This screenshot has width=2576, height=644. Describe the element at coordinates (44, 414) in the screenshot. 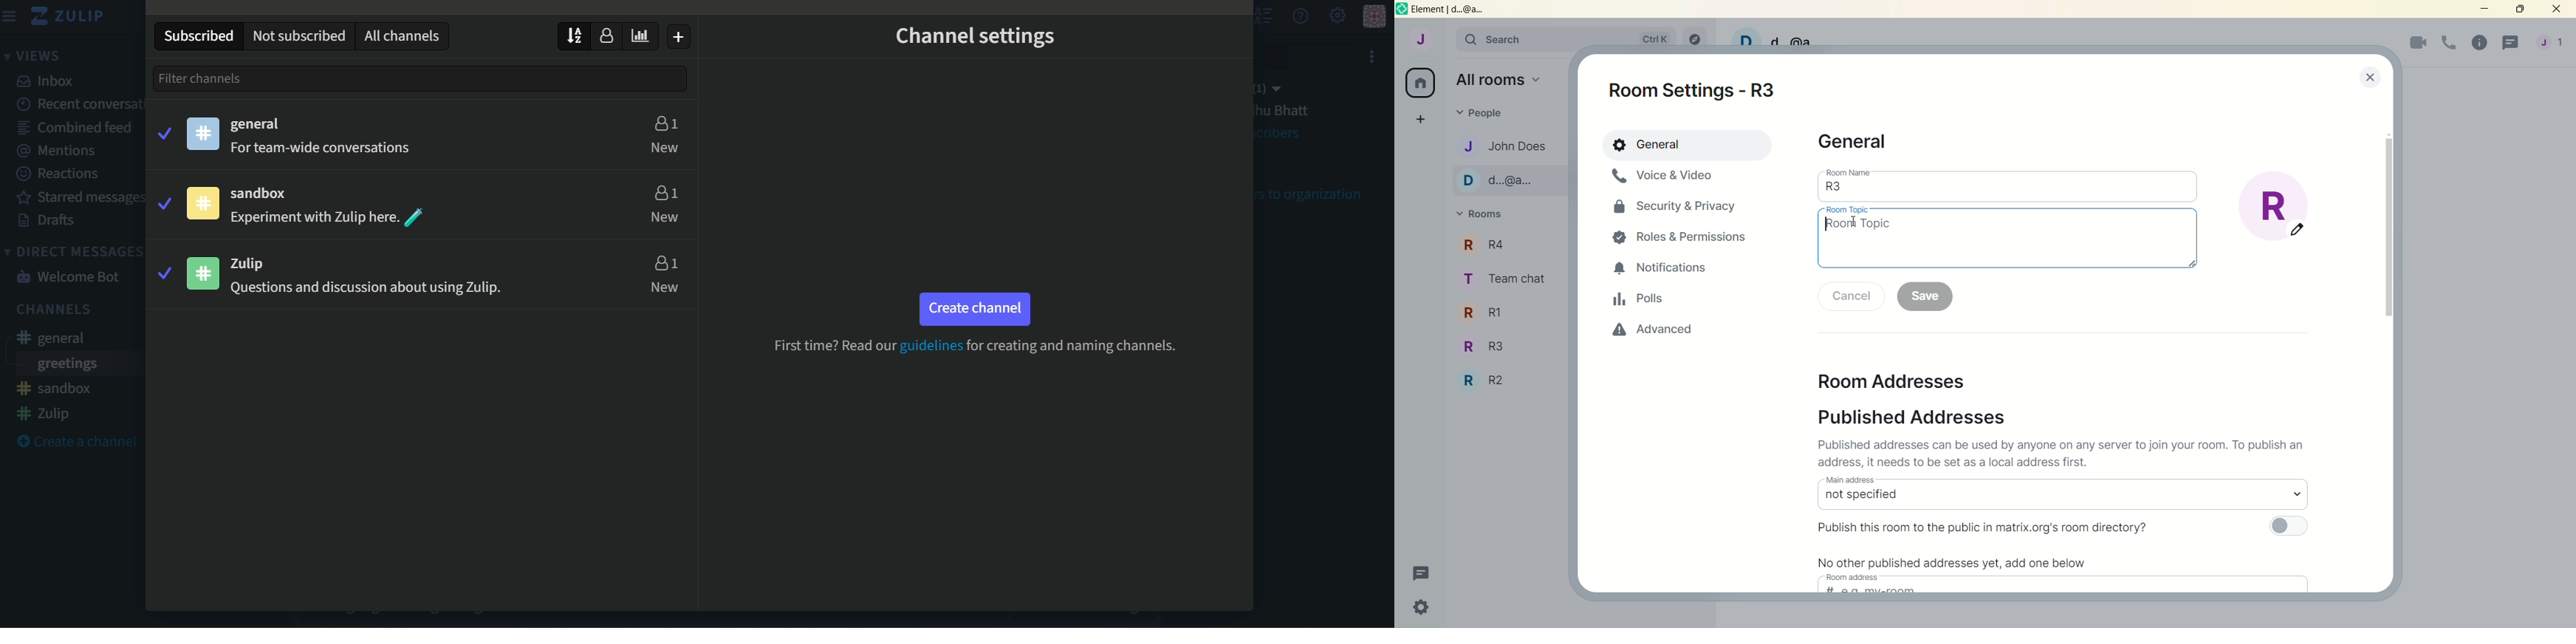

I see `zulip` at that location.